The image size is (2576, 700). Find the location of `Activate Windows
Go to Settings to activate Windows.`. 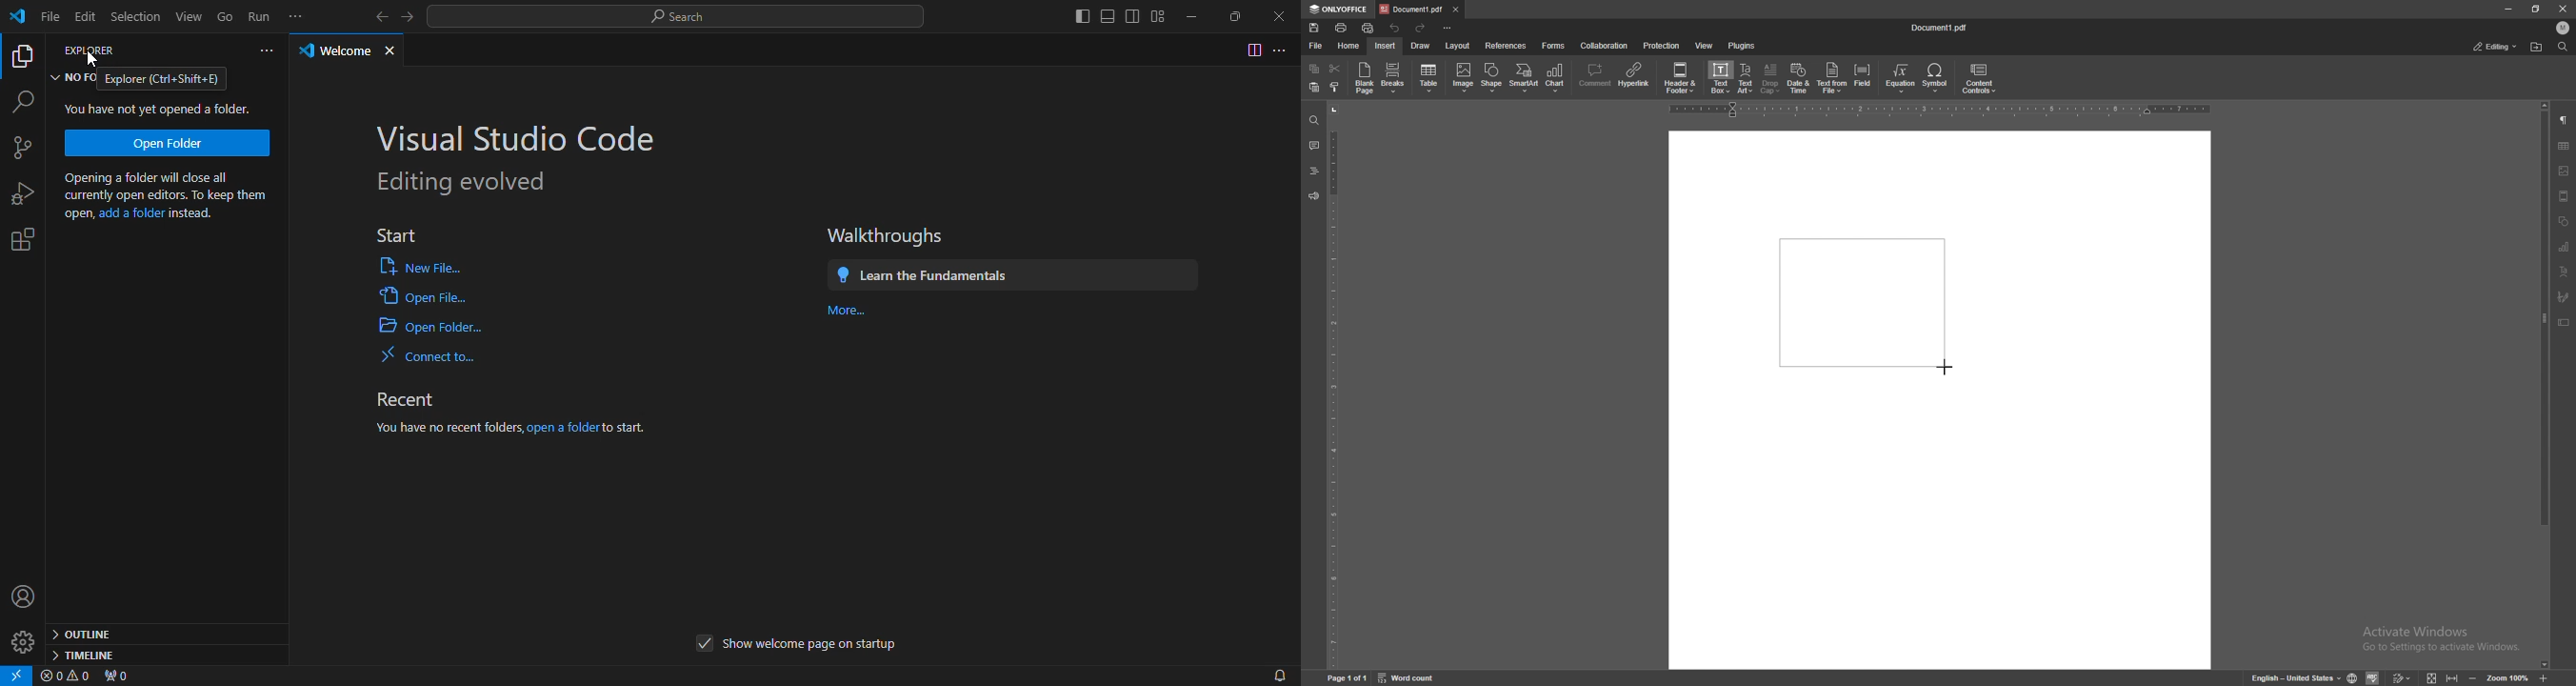

Activate Windows
Go to Settings to activate Windows. is located at coordinates (2445, 639).